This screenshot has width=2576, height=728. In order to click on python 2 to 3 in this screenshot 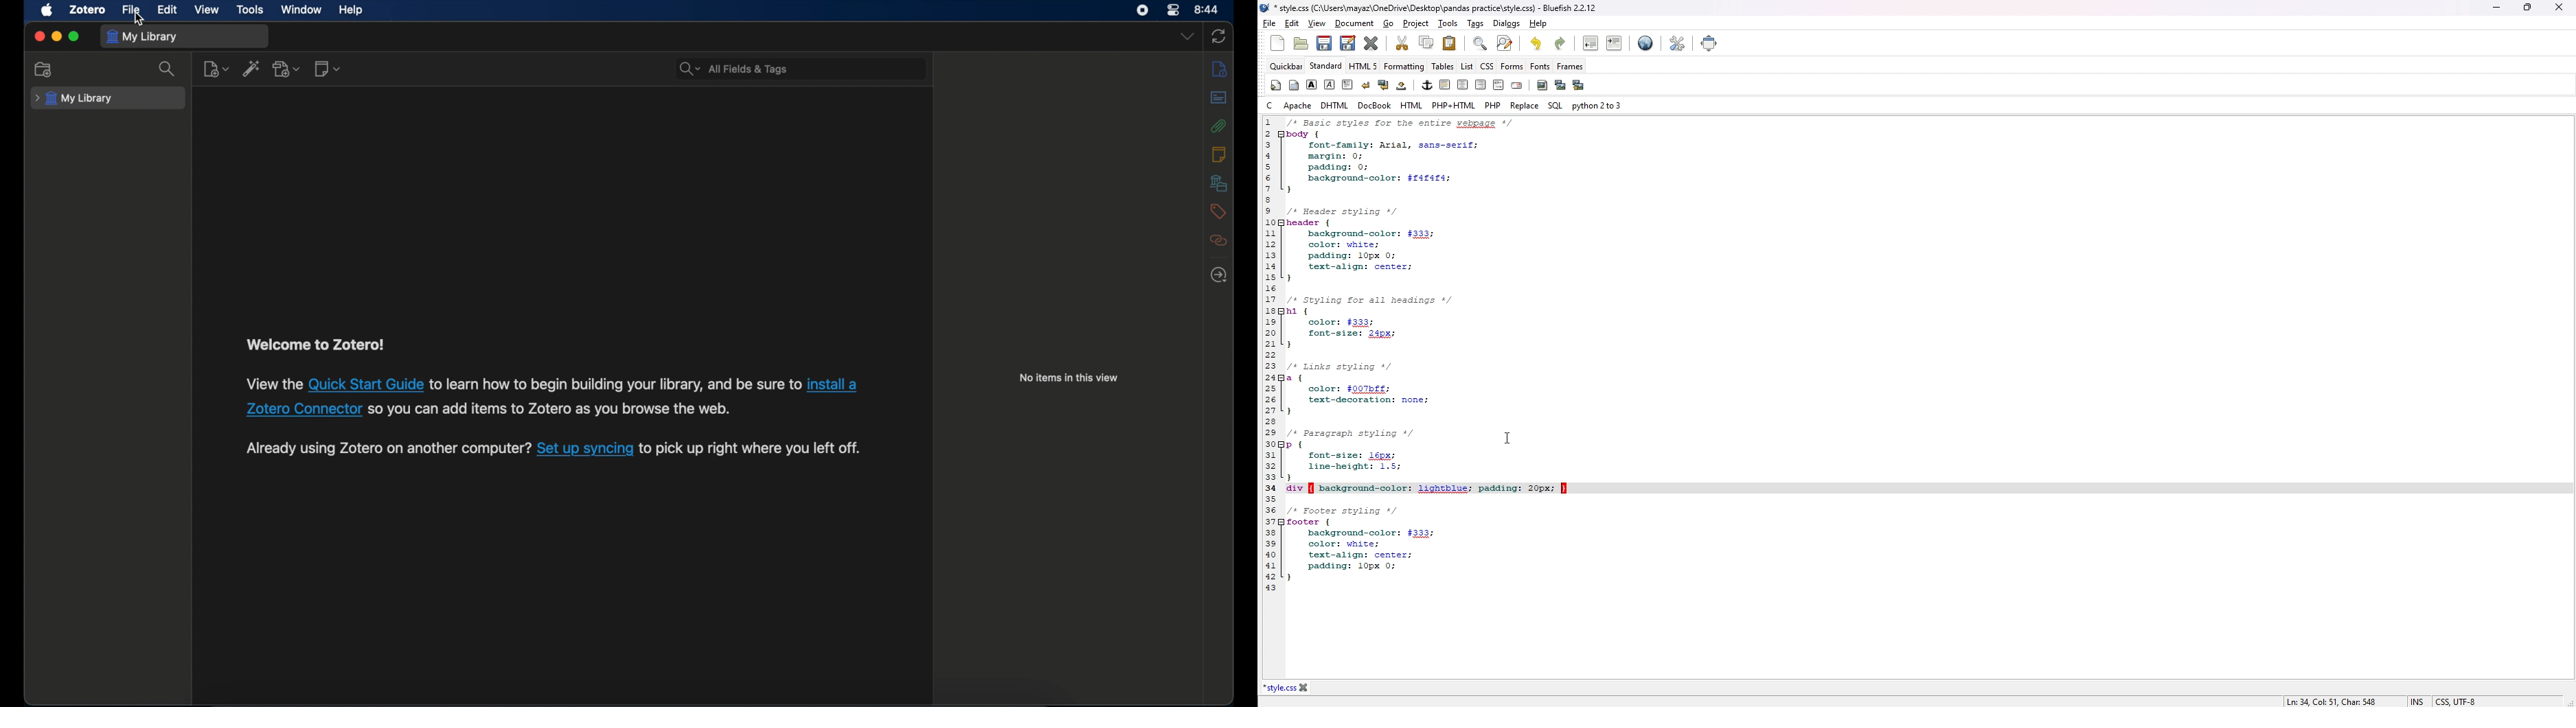, I will do `click(1597, 105)`.